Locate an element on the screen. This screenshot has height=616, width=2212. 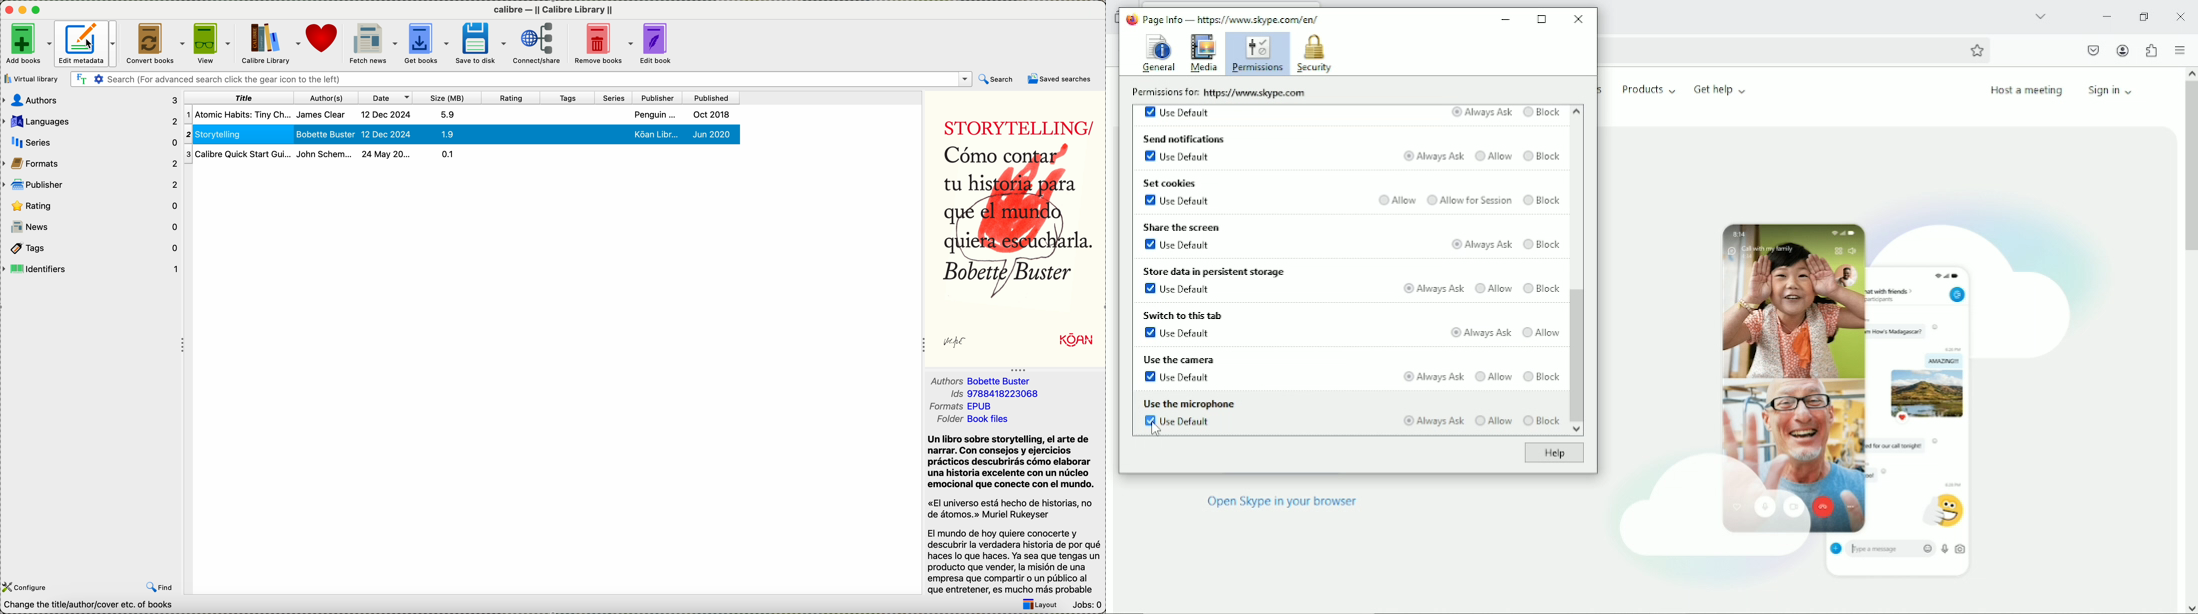
synopsis is located at coordinates (1016, 504).